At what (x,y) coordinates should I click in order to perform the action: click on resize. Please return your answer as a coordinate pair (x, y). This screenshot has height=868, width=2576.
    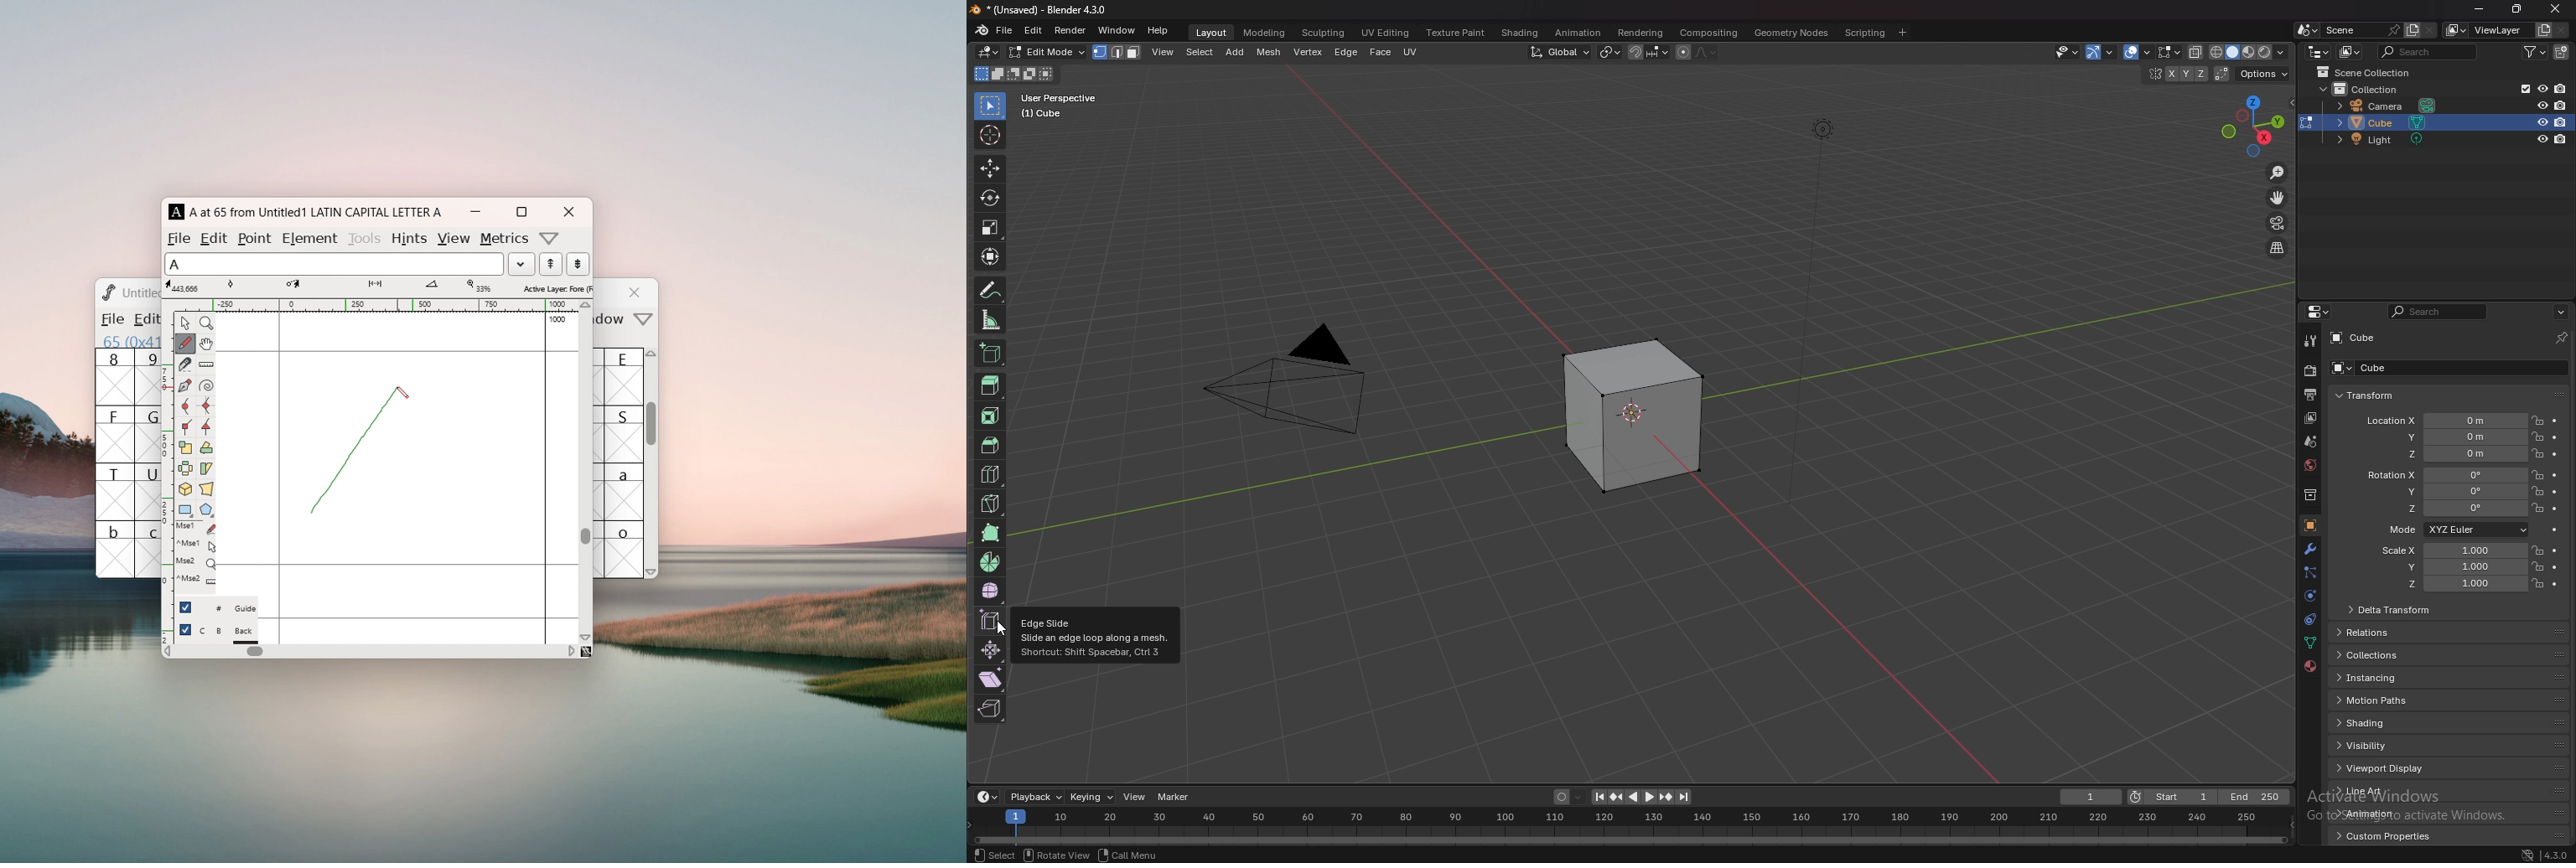
    Looking at the image, I should click on (2517, 9).